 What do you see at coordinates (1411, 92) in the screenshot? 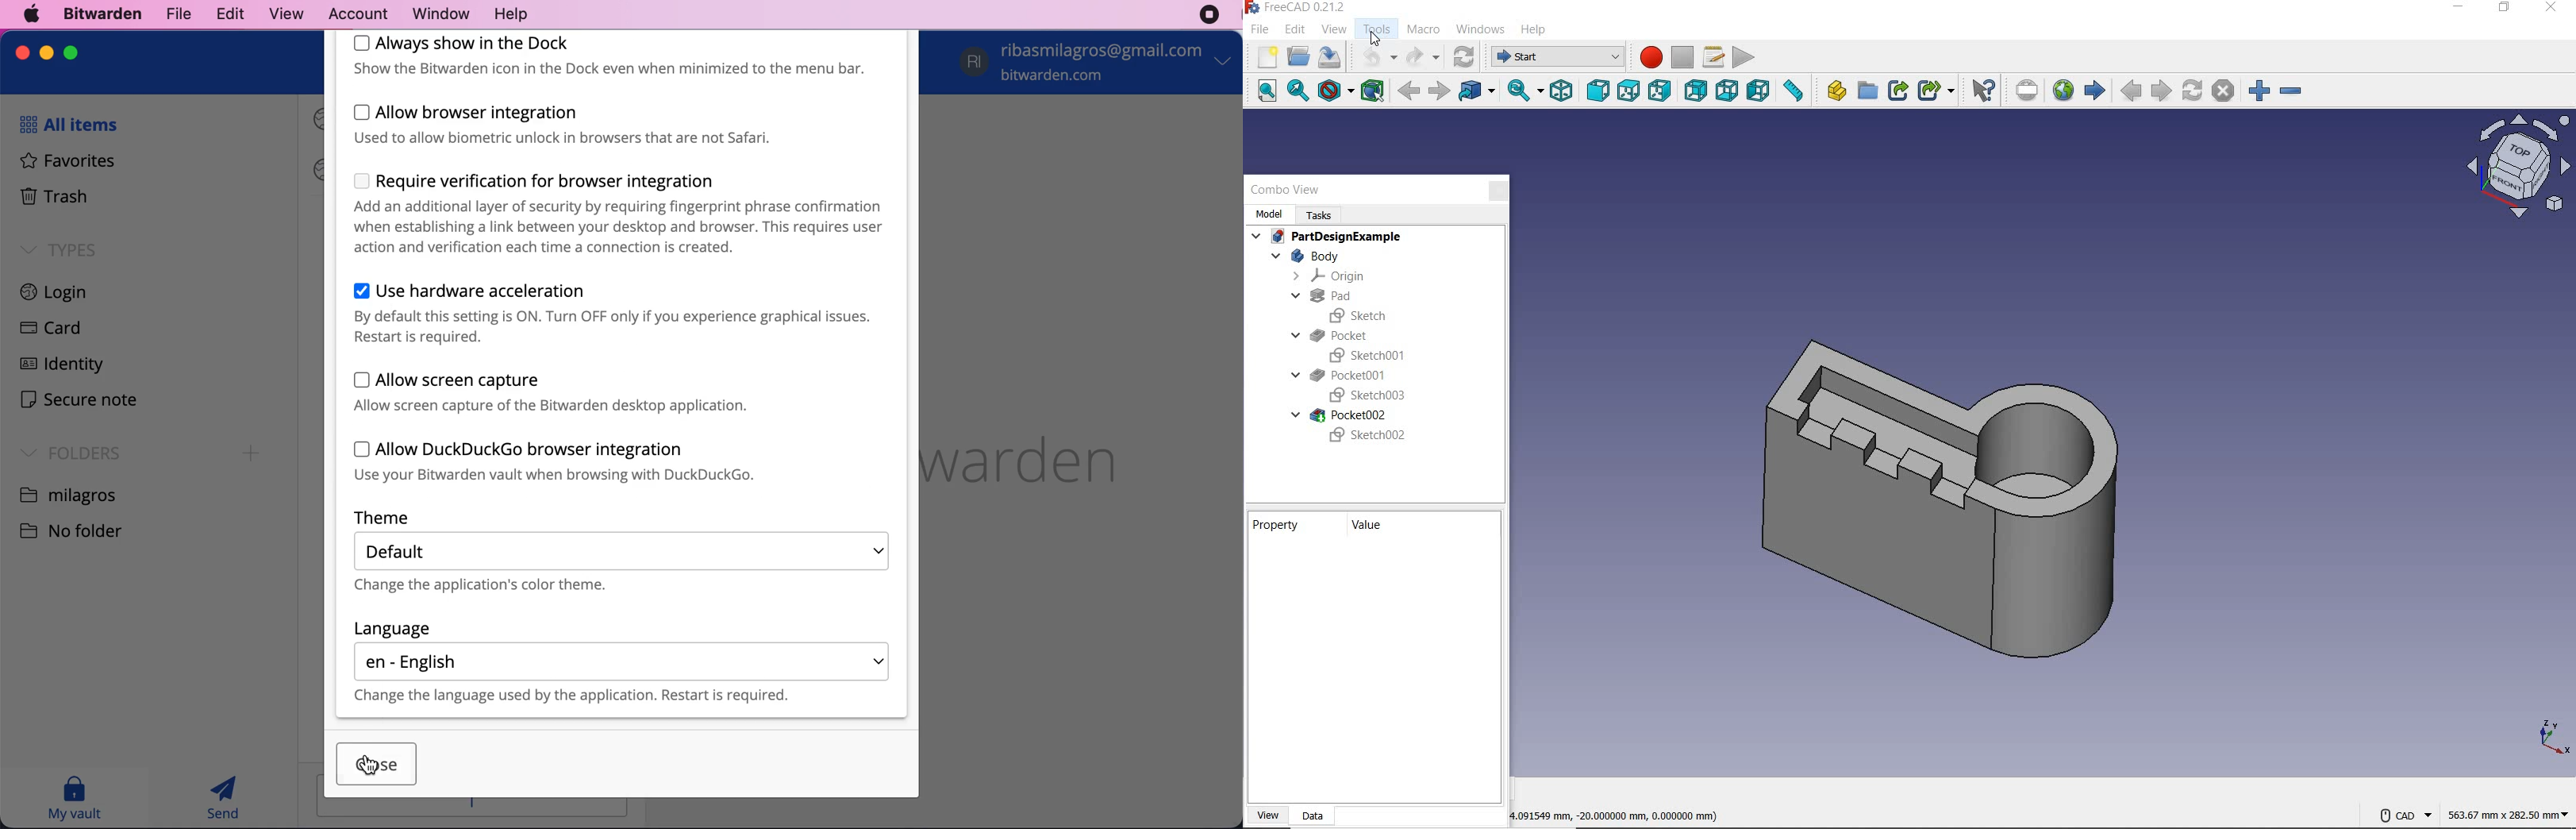
I see `Back` at bounding box center [1411, 92].